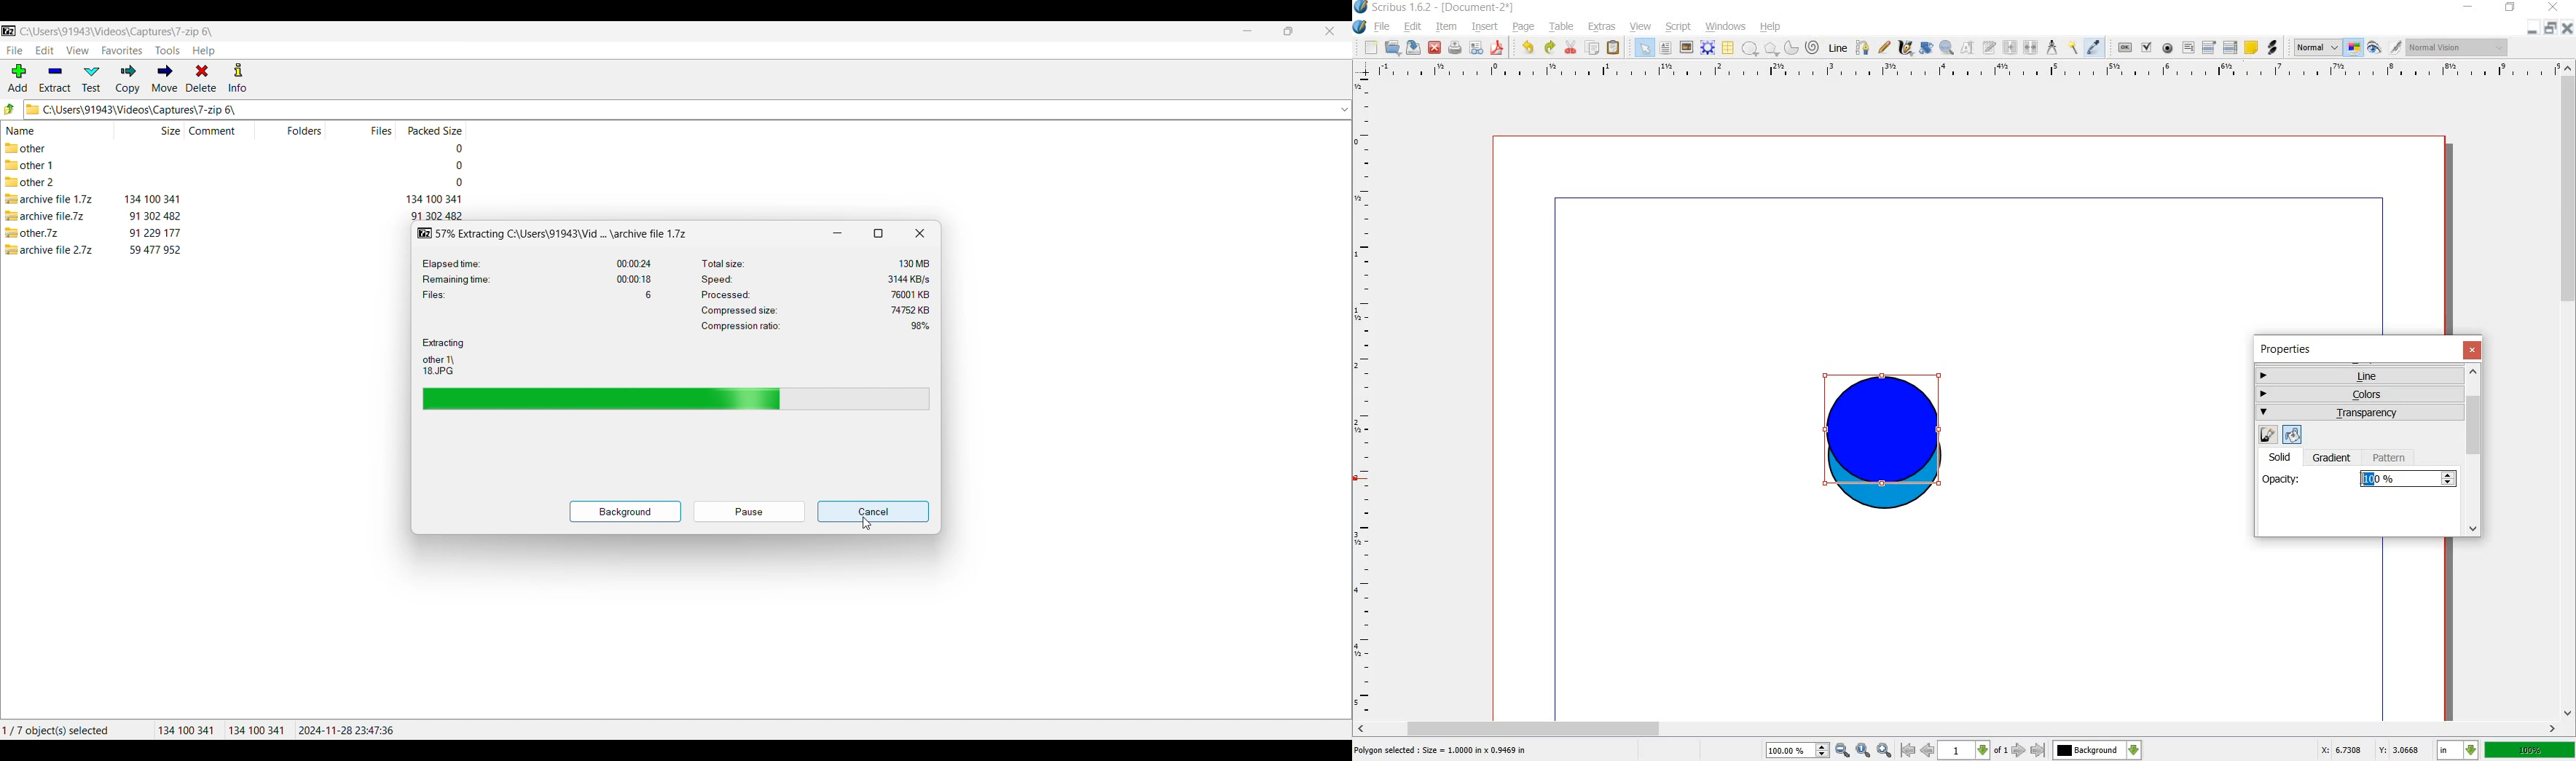  Describe the element at coordinates (1613, 47) in the screenshot. I see `paste` at that location.